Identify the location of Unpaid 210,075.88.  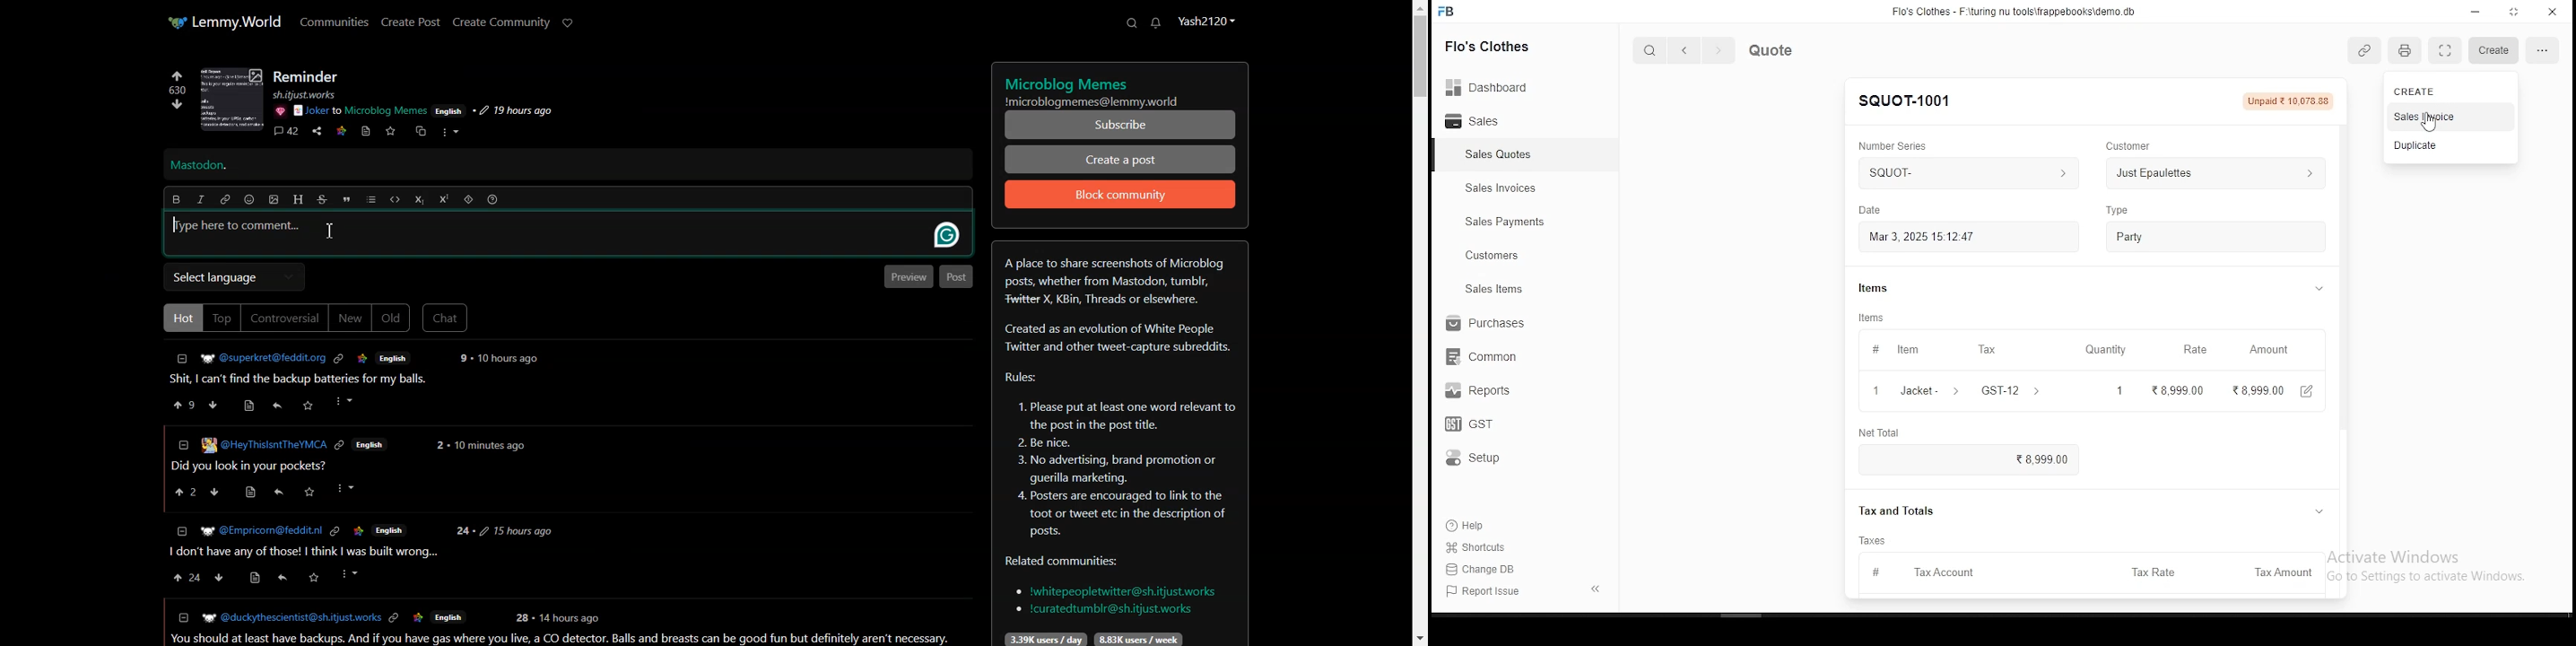
(2293, 100).